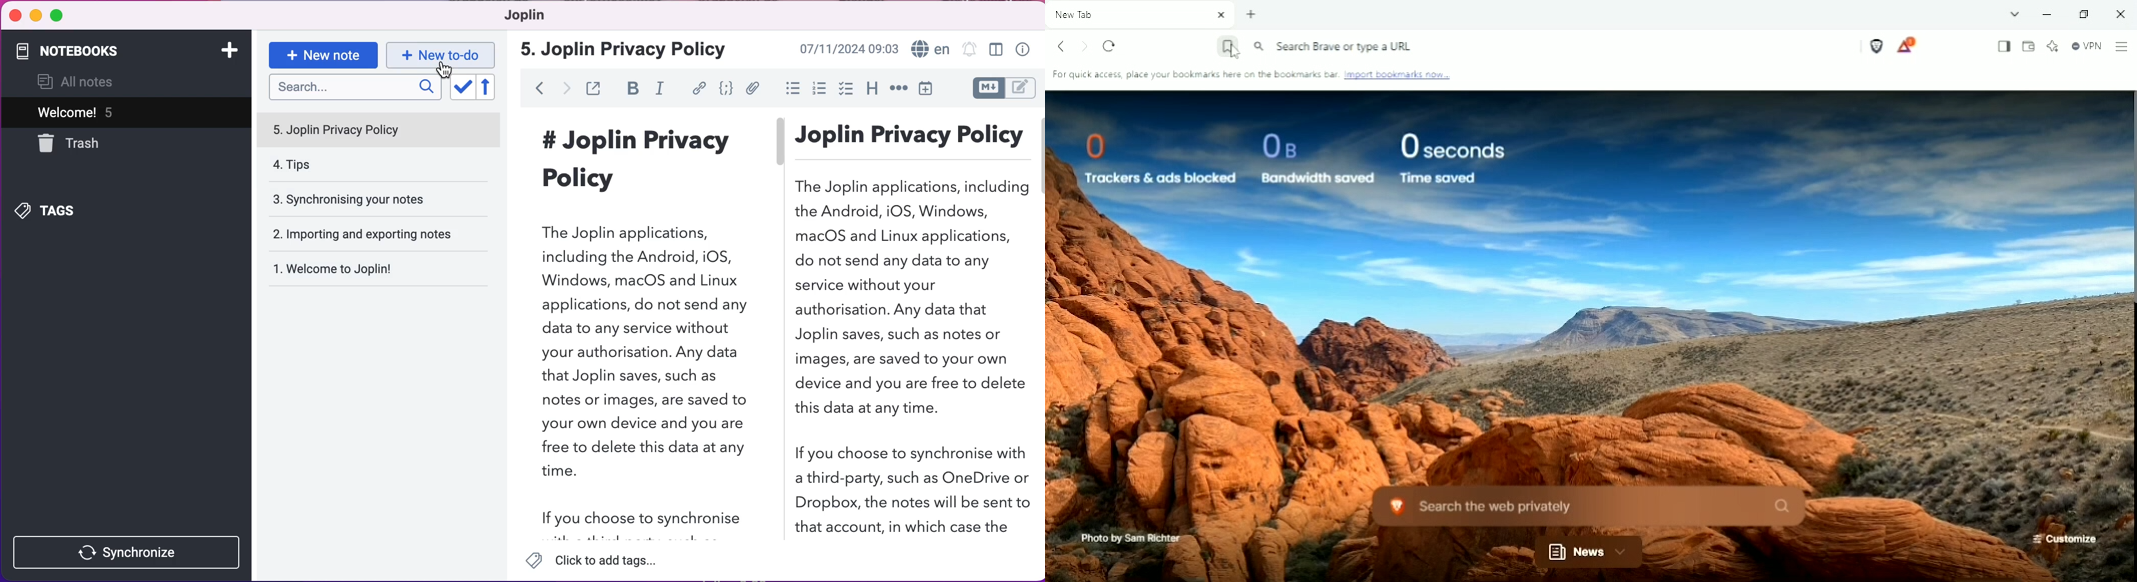  Describe the element at coordinates (930, 48) in the screenshot. I see `language` at that location.